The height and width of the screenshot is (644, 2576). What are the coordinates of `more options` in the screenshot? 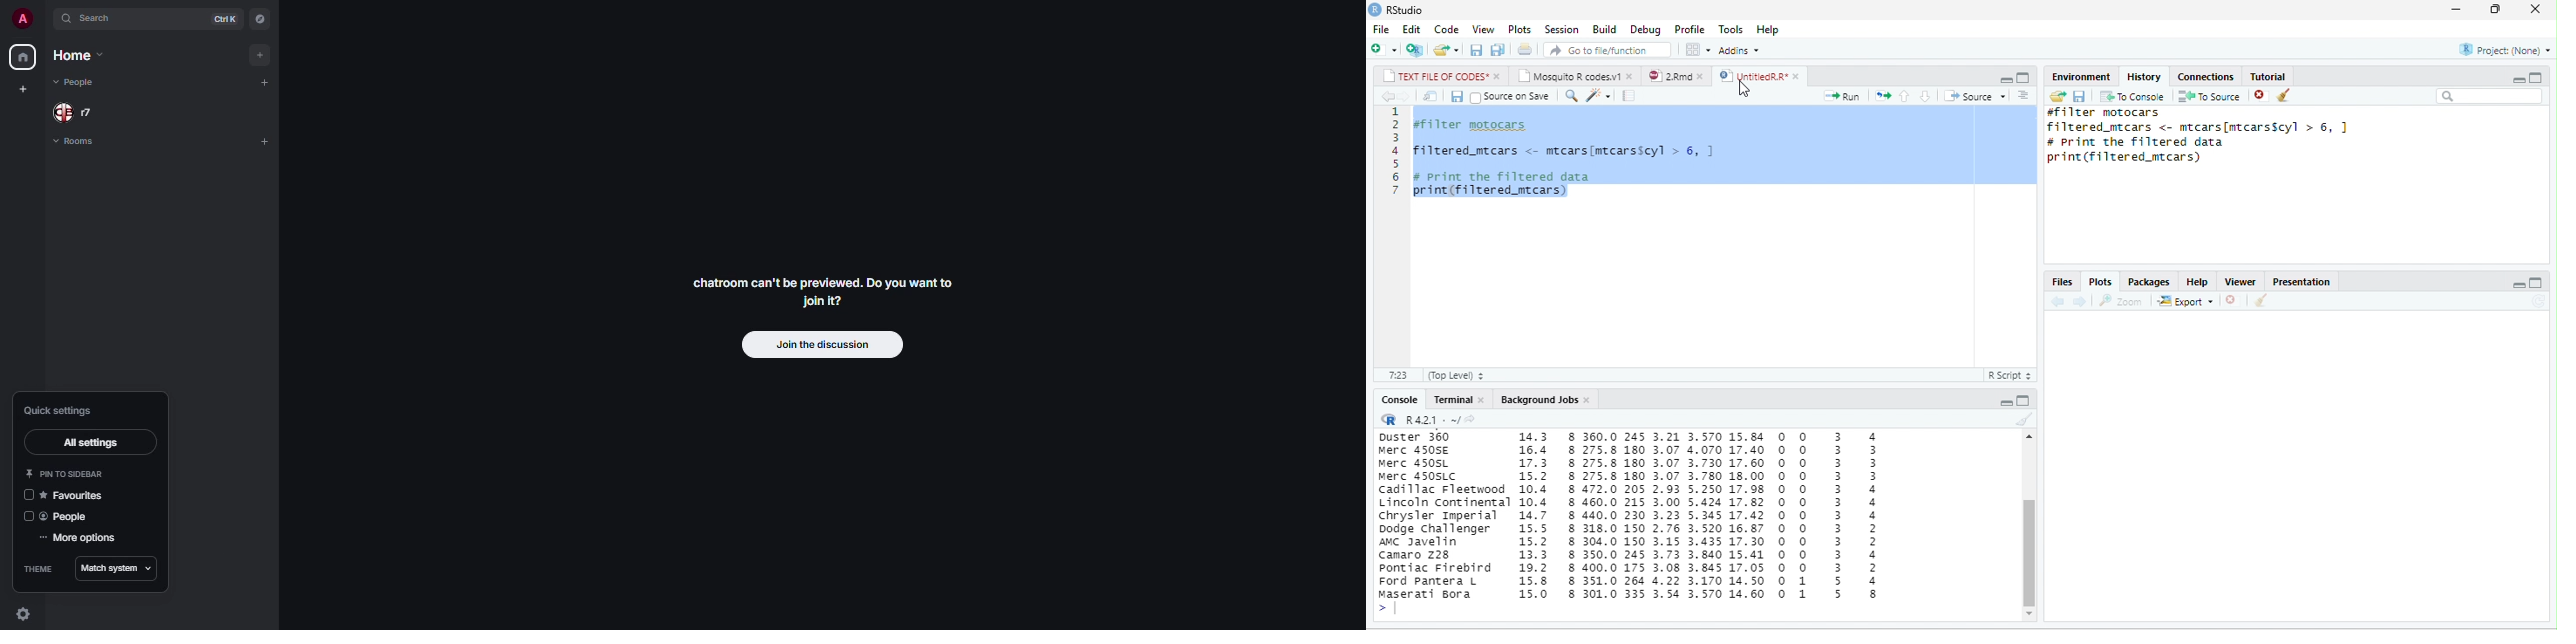 It's located at (79, 541).